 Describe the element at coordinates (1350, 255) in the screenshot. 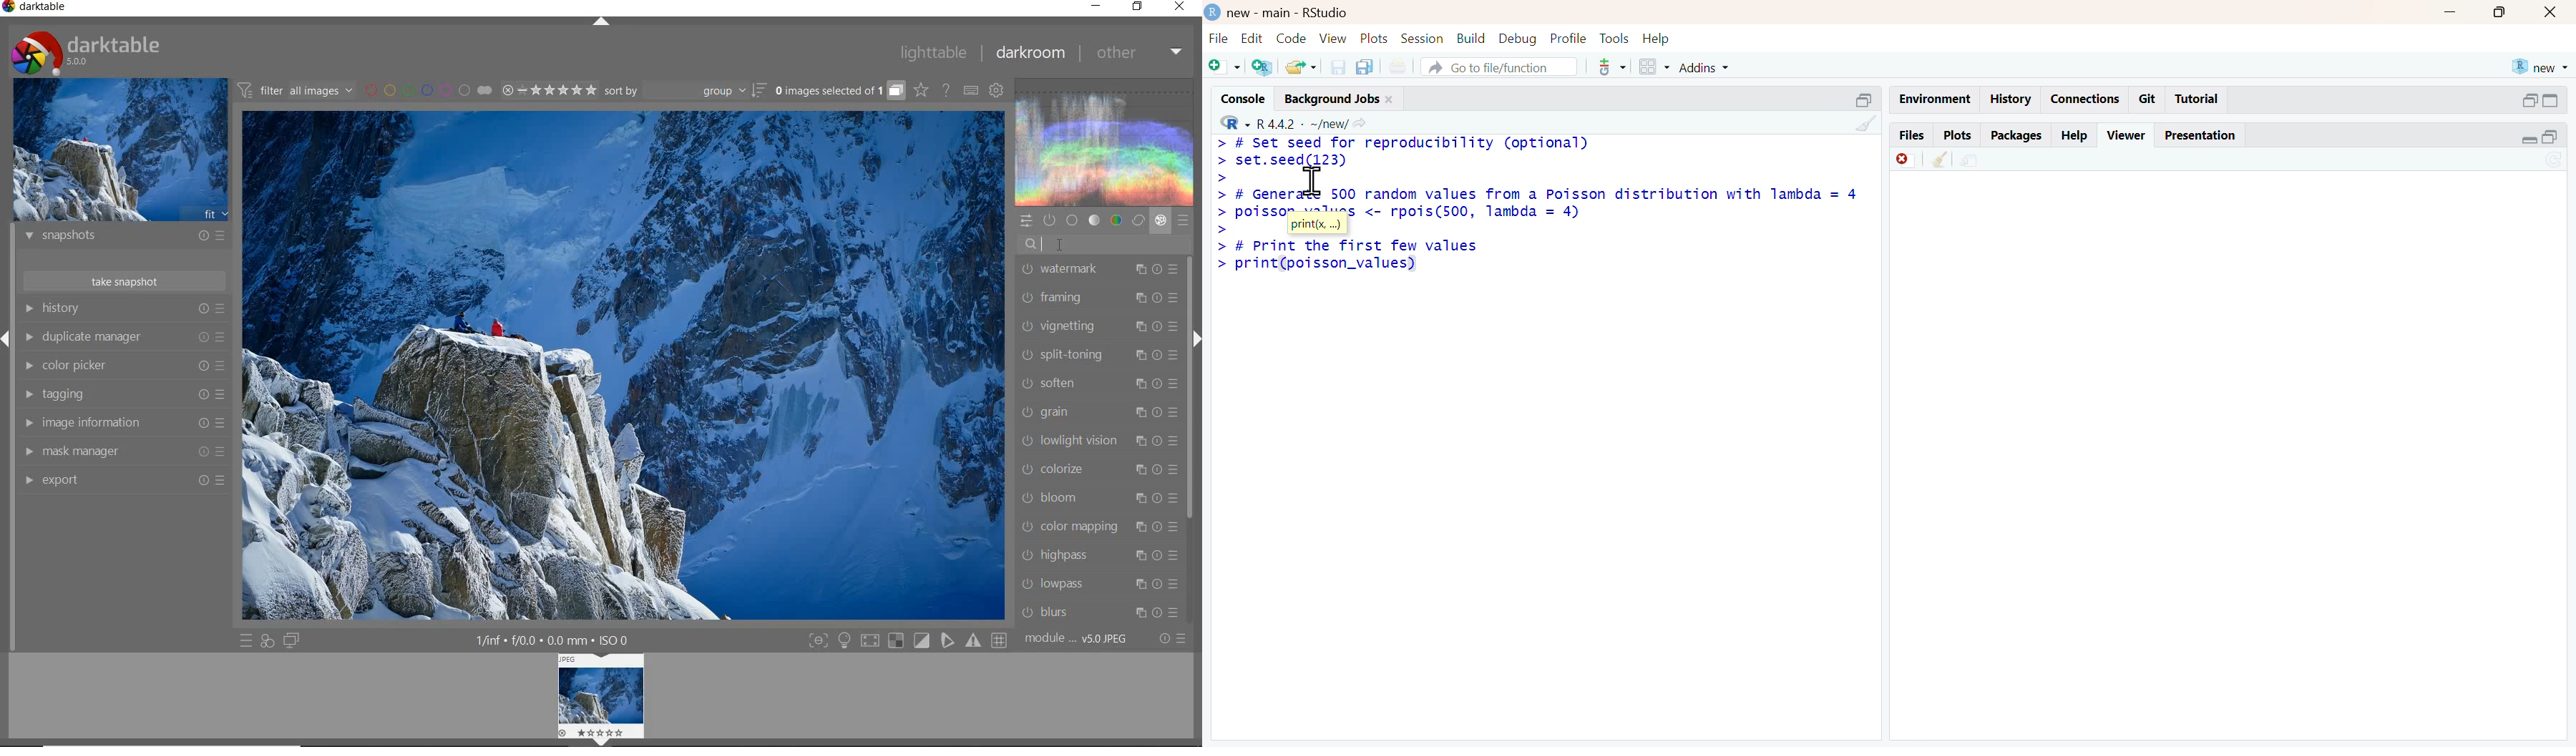

I see `> # Print the first few values
> print(poisson_values)` at that location.